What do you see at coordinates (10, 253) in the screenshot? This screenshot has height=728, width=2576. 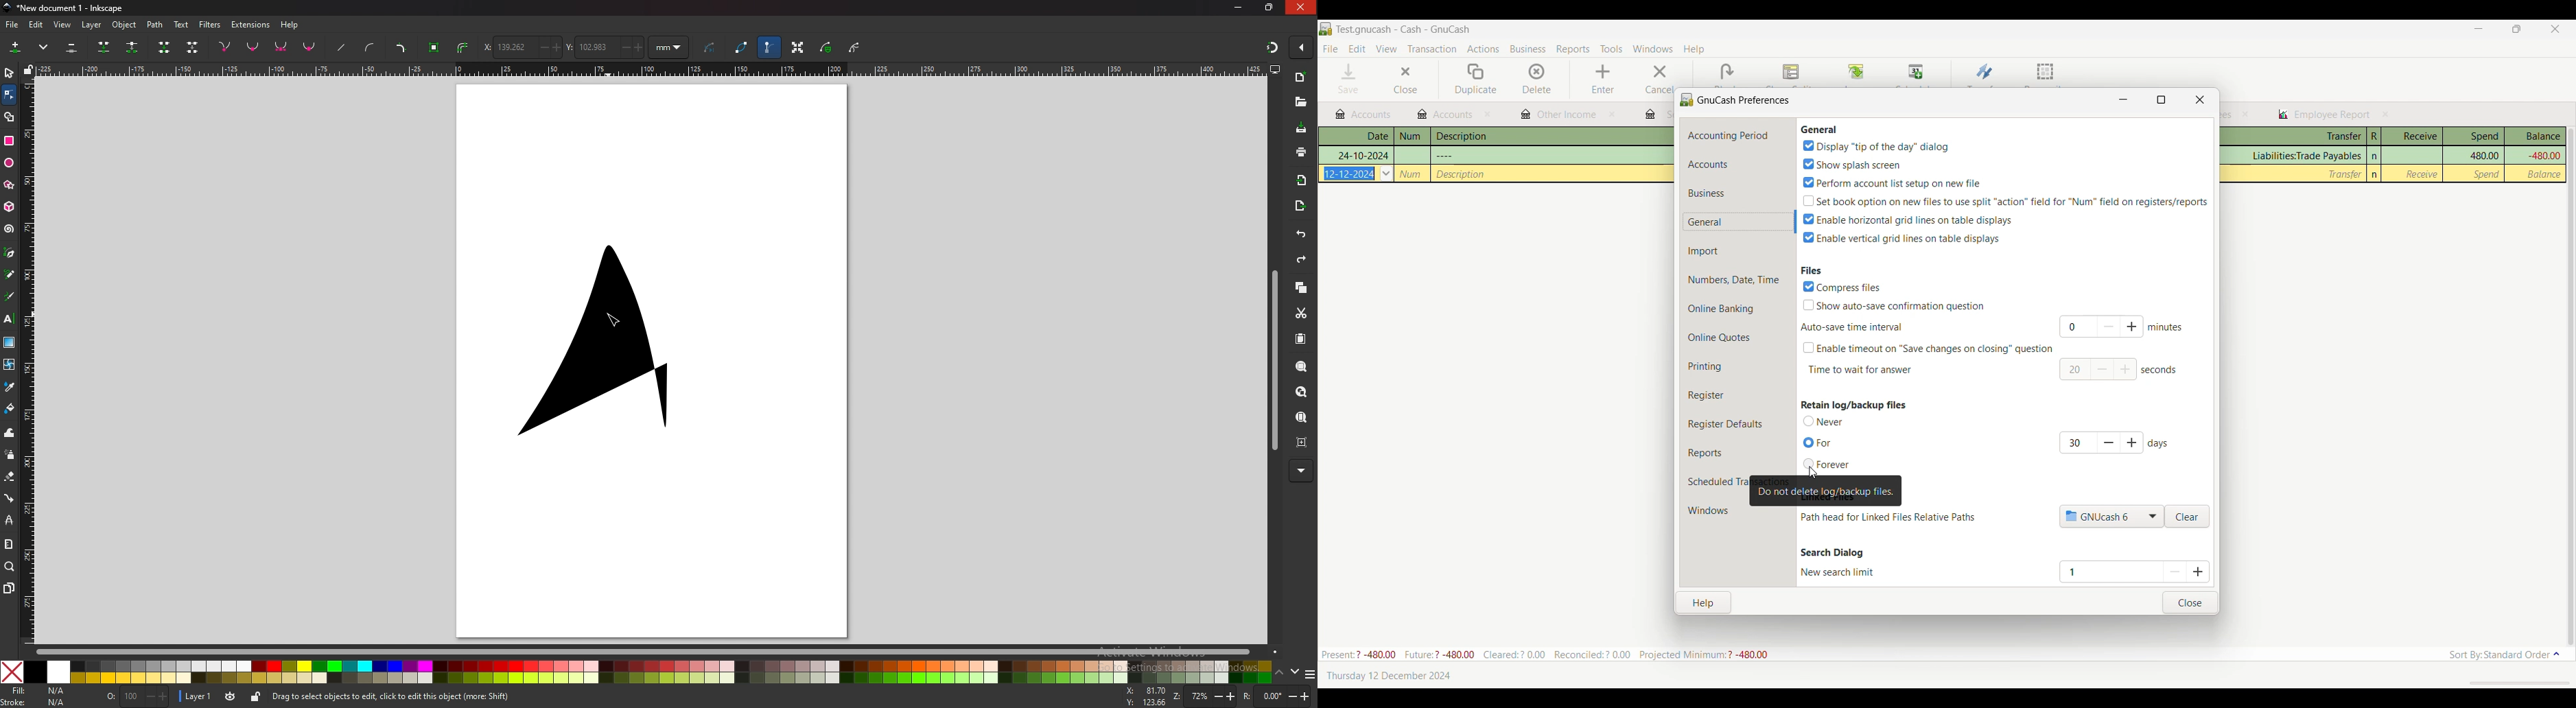 I see `pen` at bounding box center [10, 253].